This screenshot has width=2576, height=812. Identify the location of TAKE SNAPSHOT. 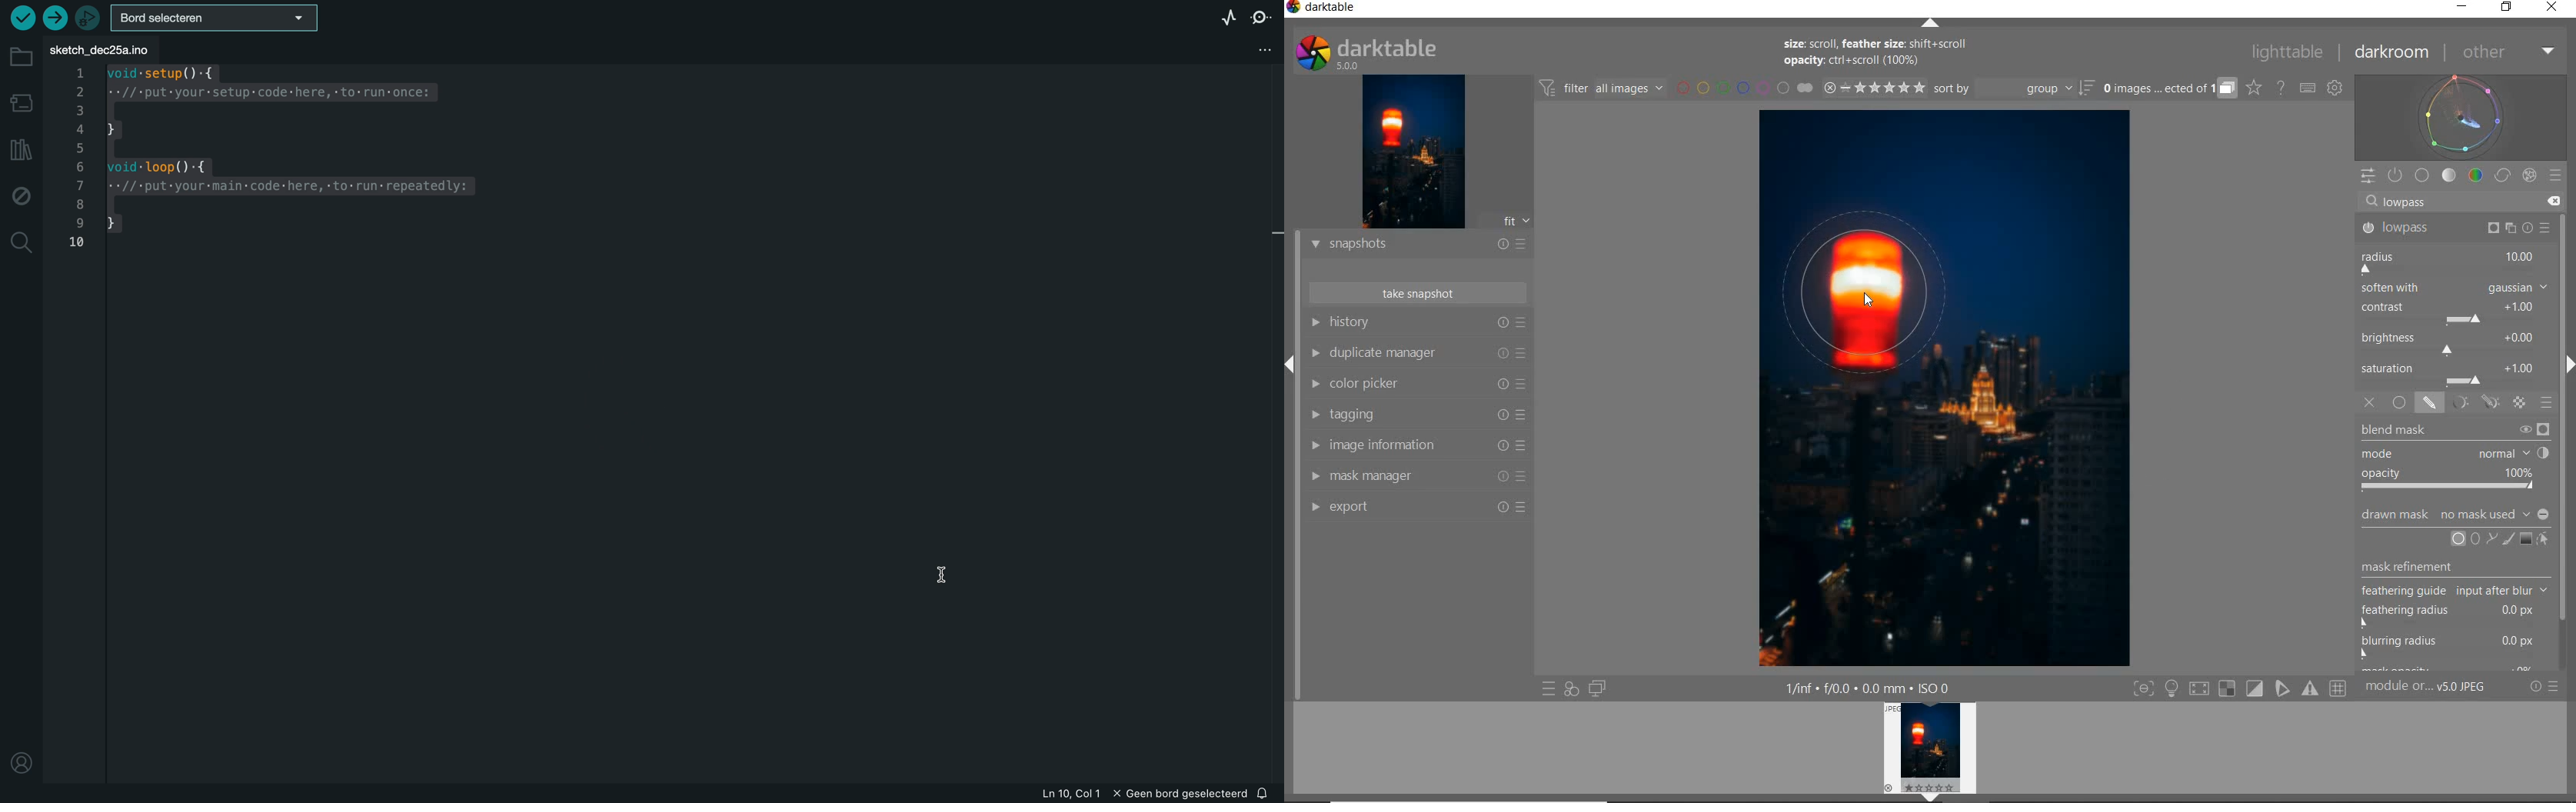
(1416, 294).